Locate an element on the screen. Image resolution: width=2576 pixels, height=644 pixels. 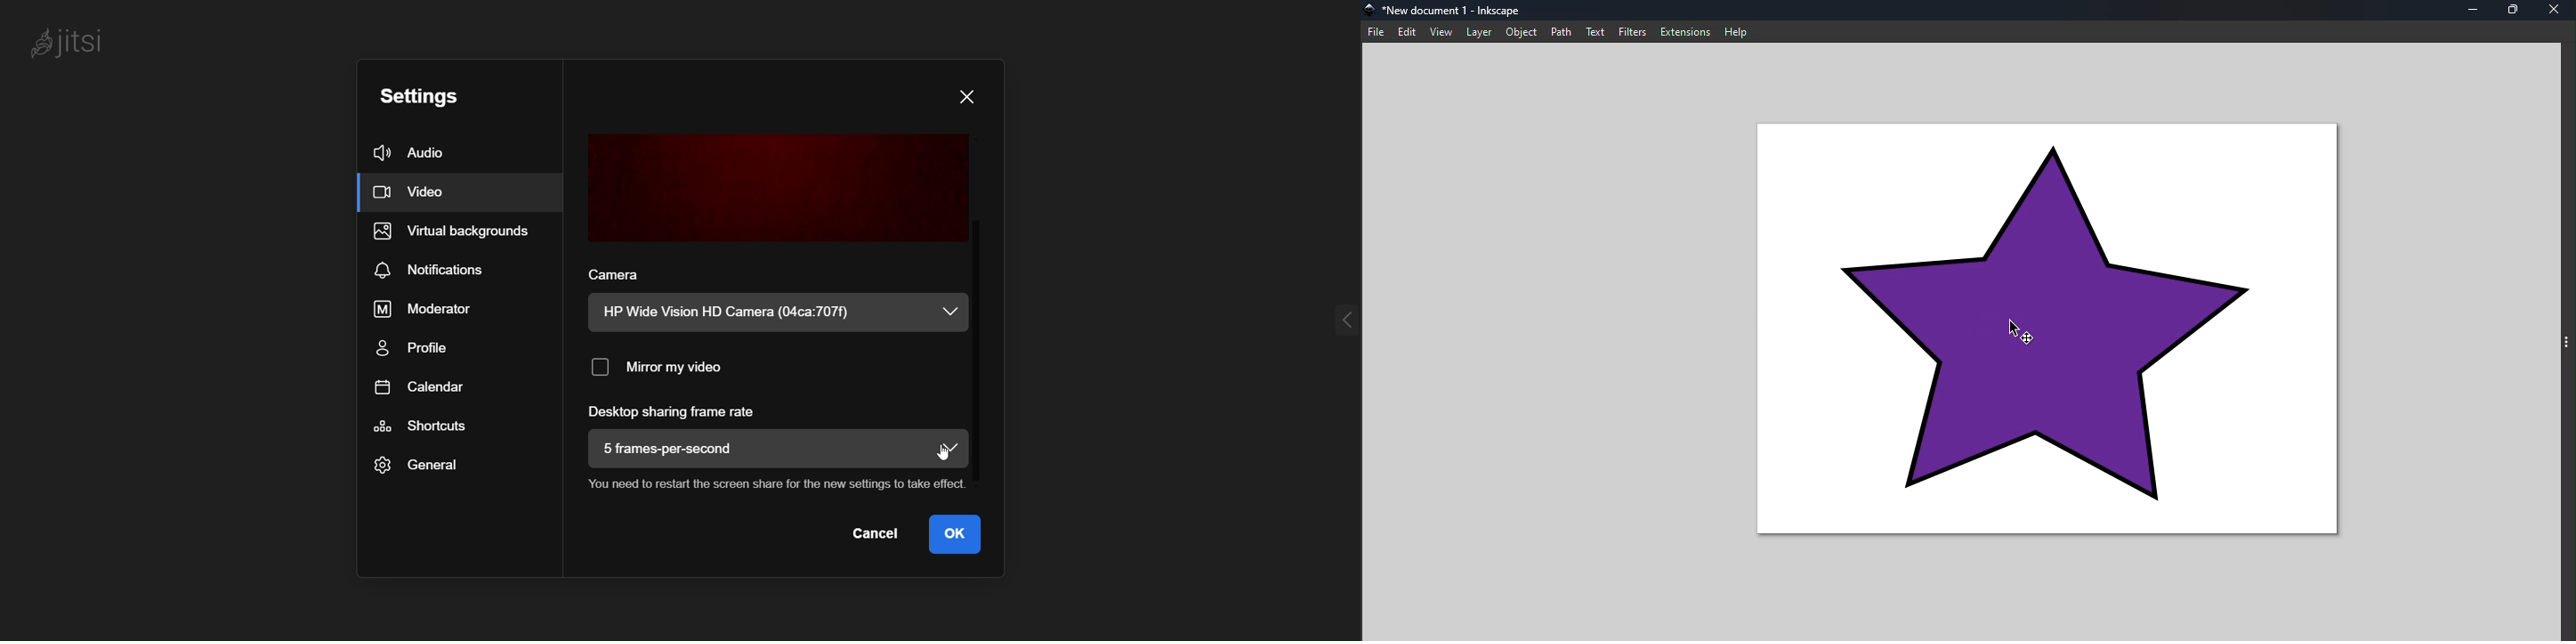
View is located at coordinates (1443, 32).